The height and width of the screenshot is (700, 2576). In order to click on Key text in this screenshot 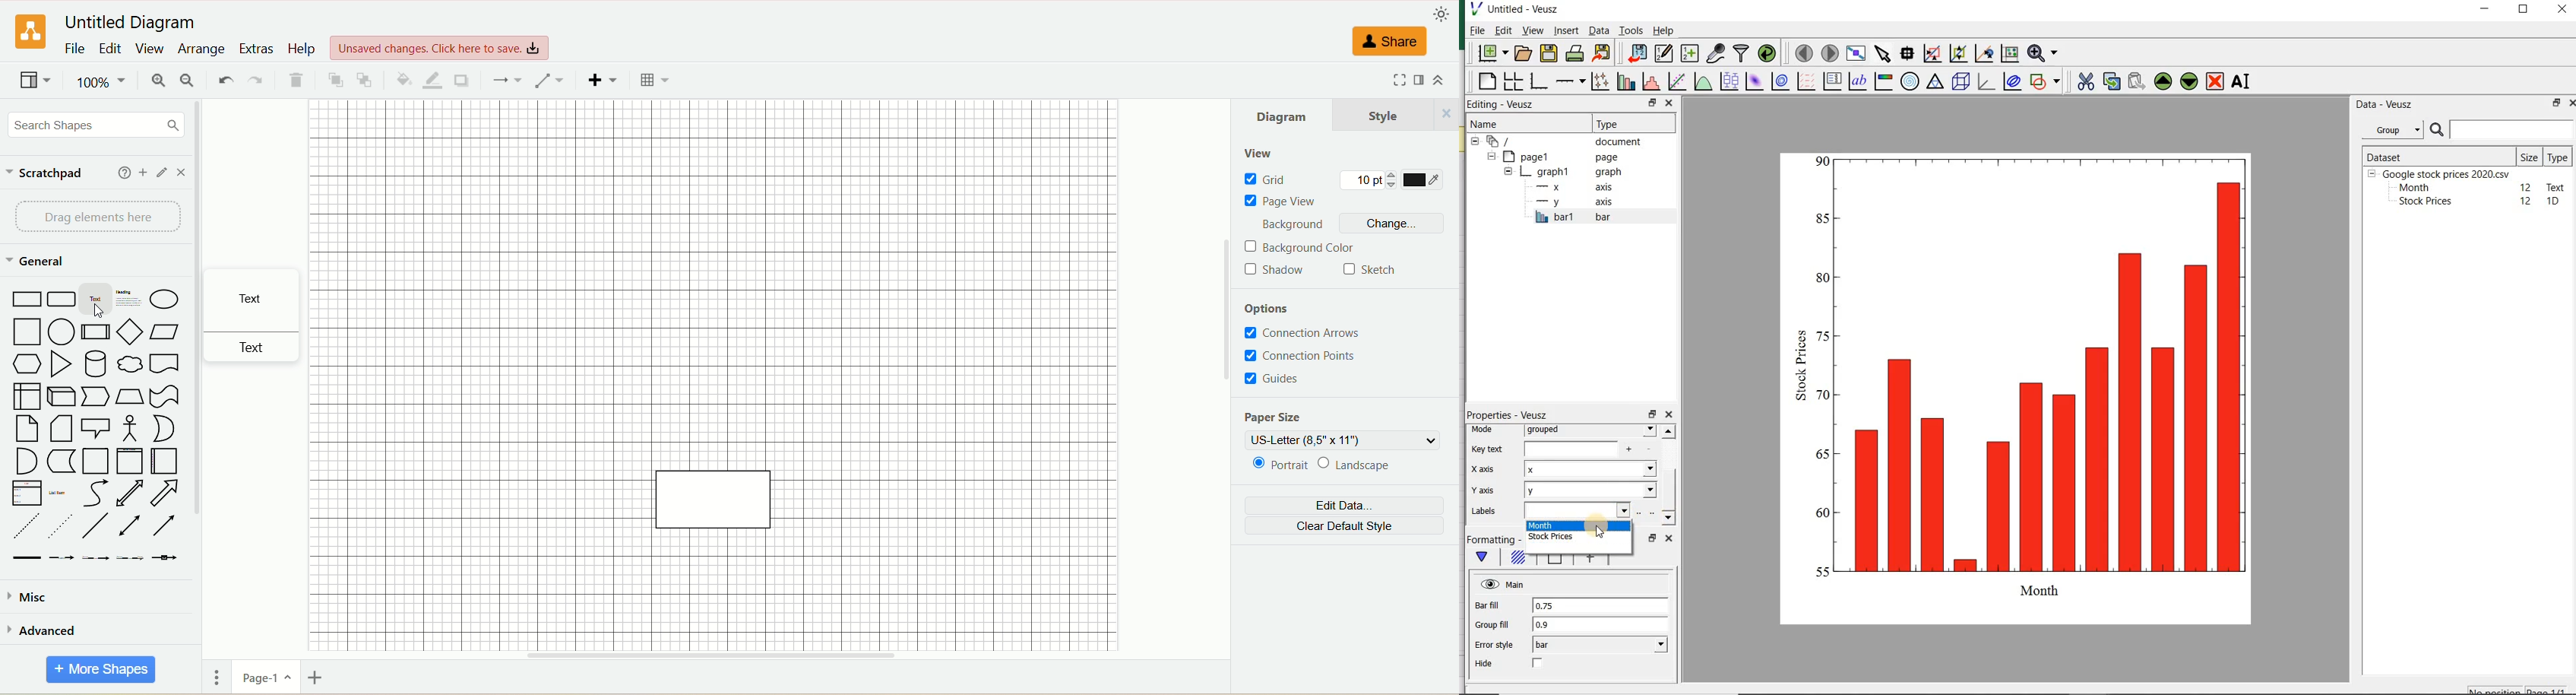, I will do `click(1487, 450)`.